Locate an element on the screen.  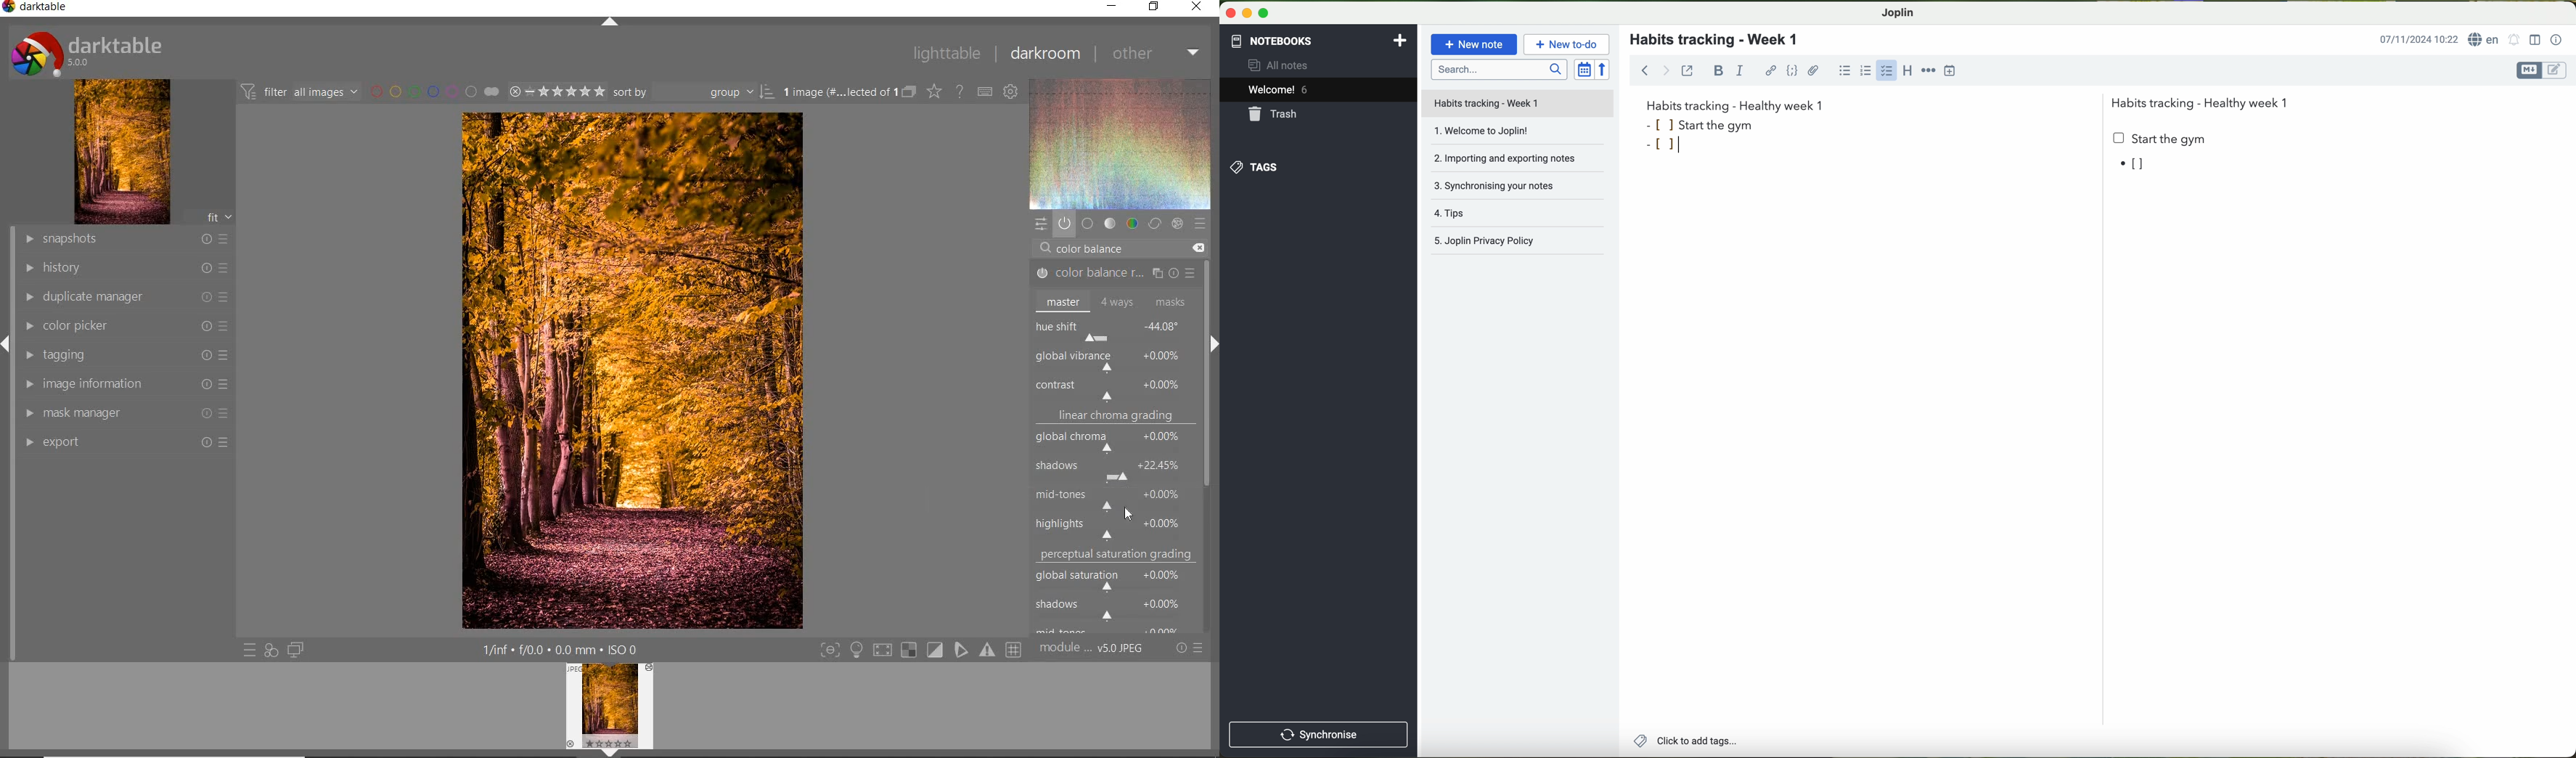
welcome to Joplin is located at coordinates (1516, 135).